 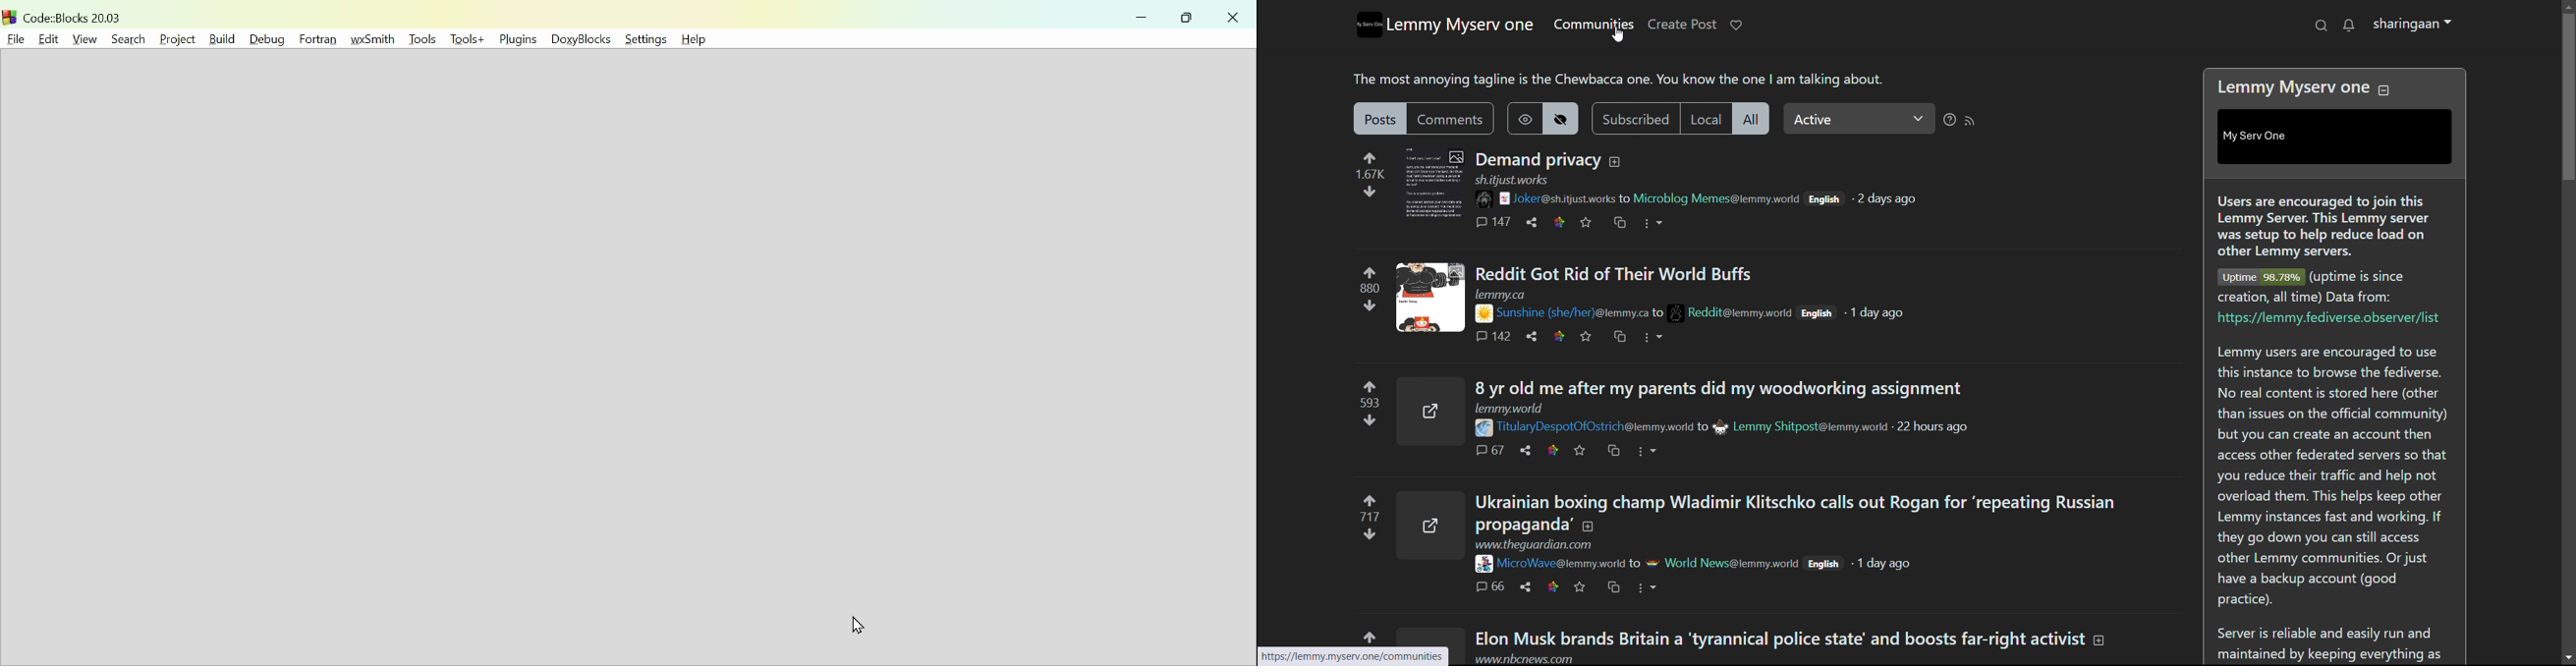 What do you see at coordinates (1524, 118) in the screenshot?
I see `show hidden posts` at bounding box center [1524, 118].